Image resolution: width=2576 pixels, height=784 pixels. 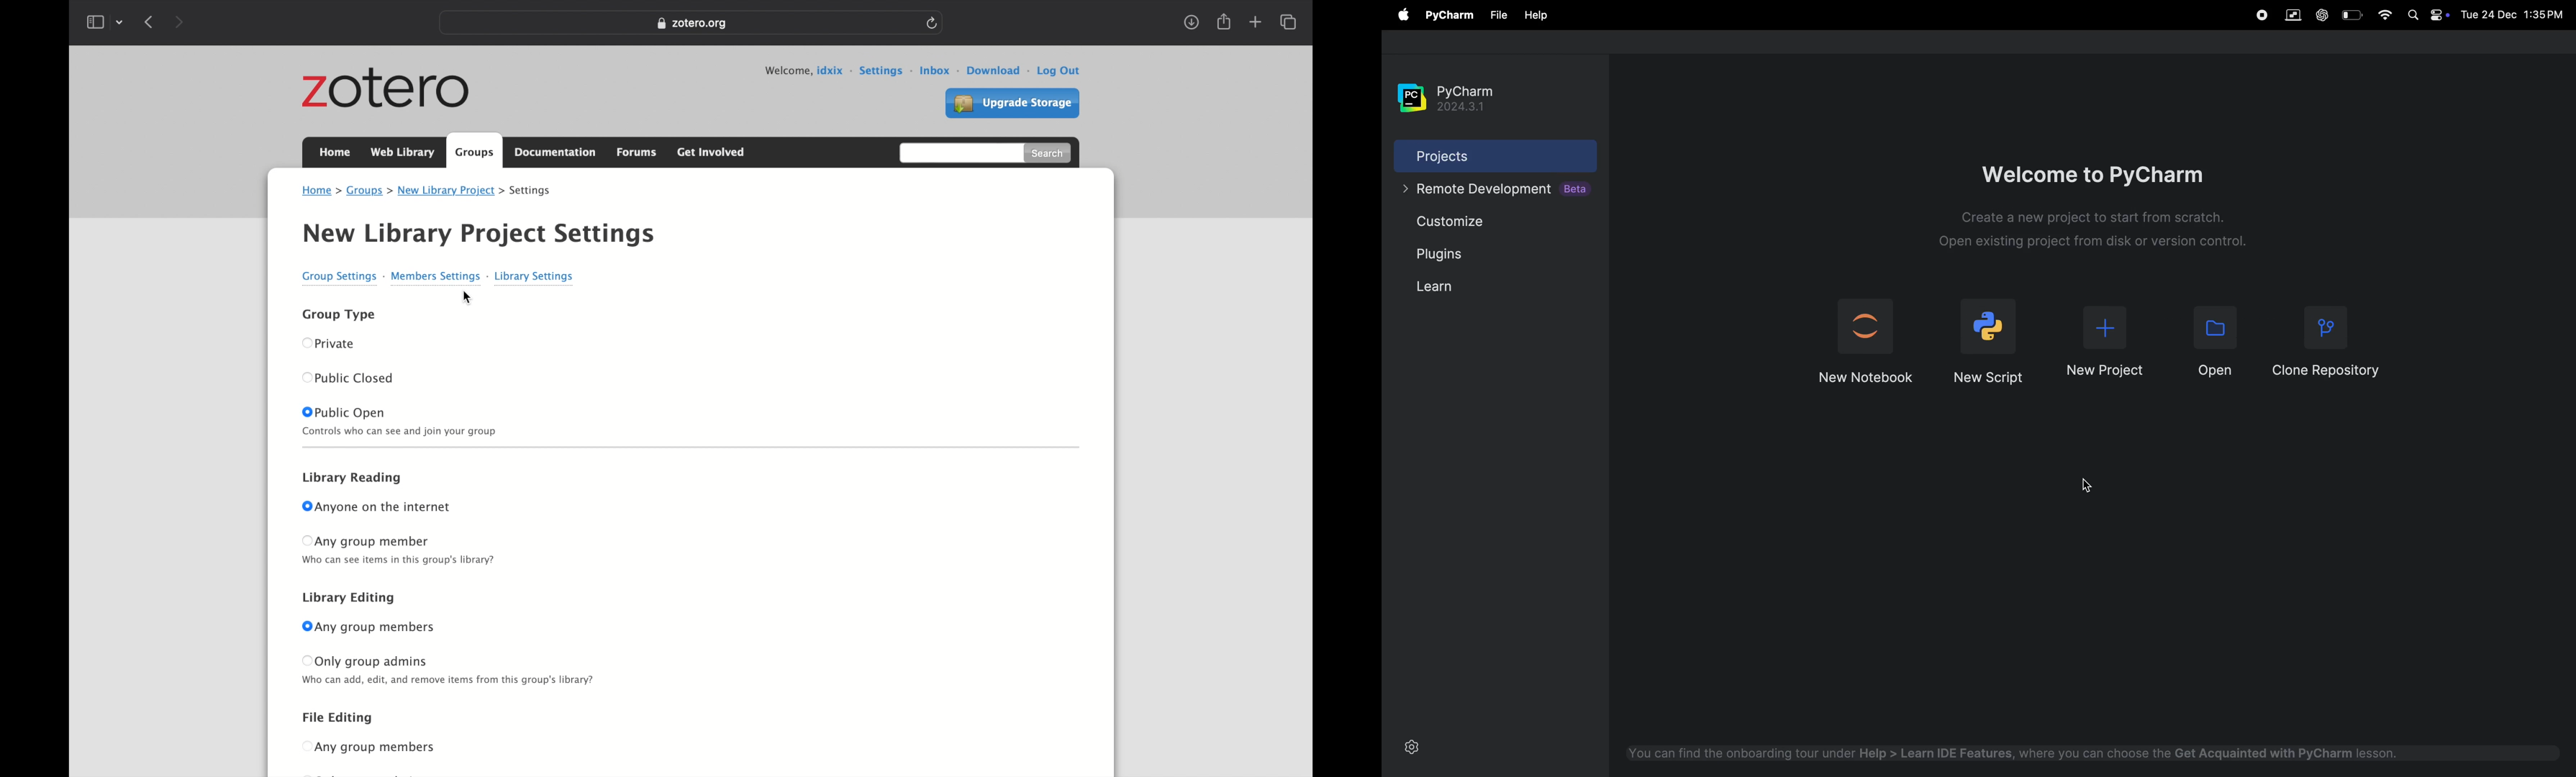 I want to click on only group members radio button, so click(x=372, y=661).